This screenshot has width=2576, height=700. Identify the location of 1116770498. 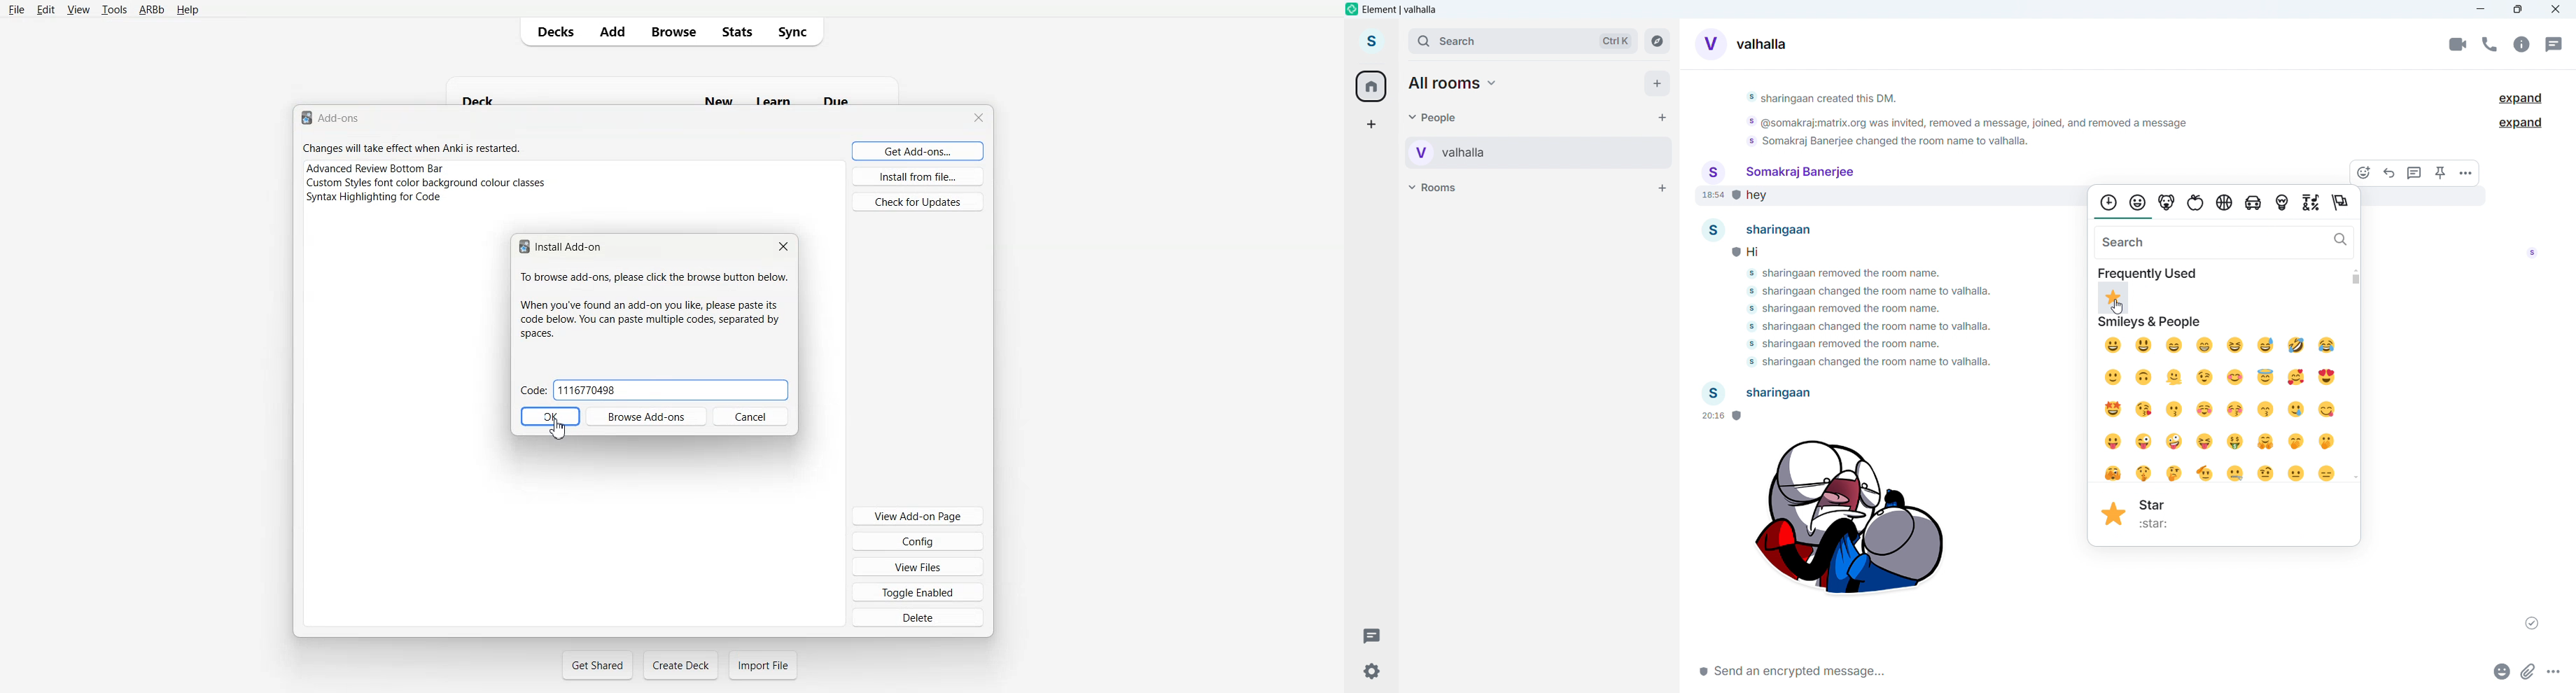
(589, 389).